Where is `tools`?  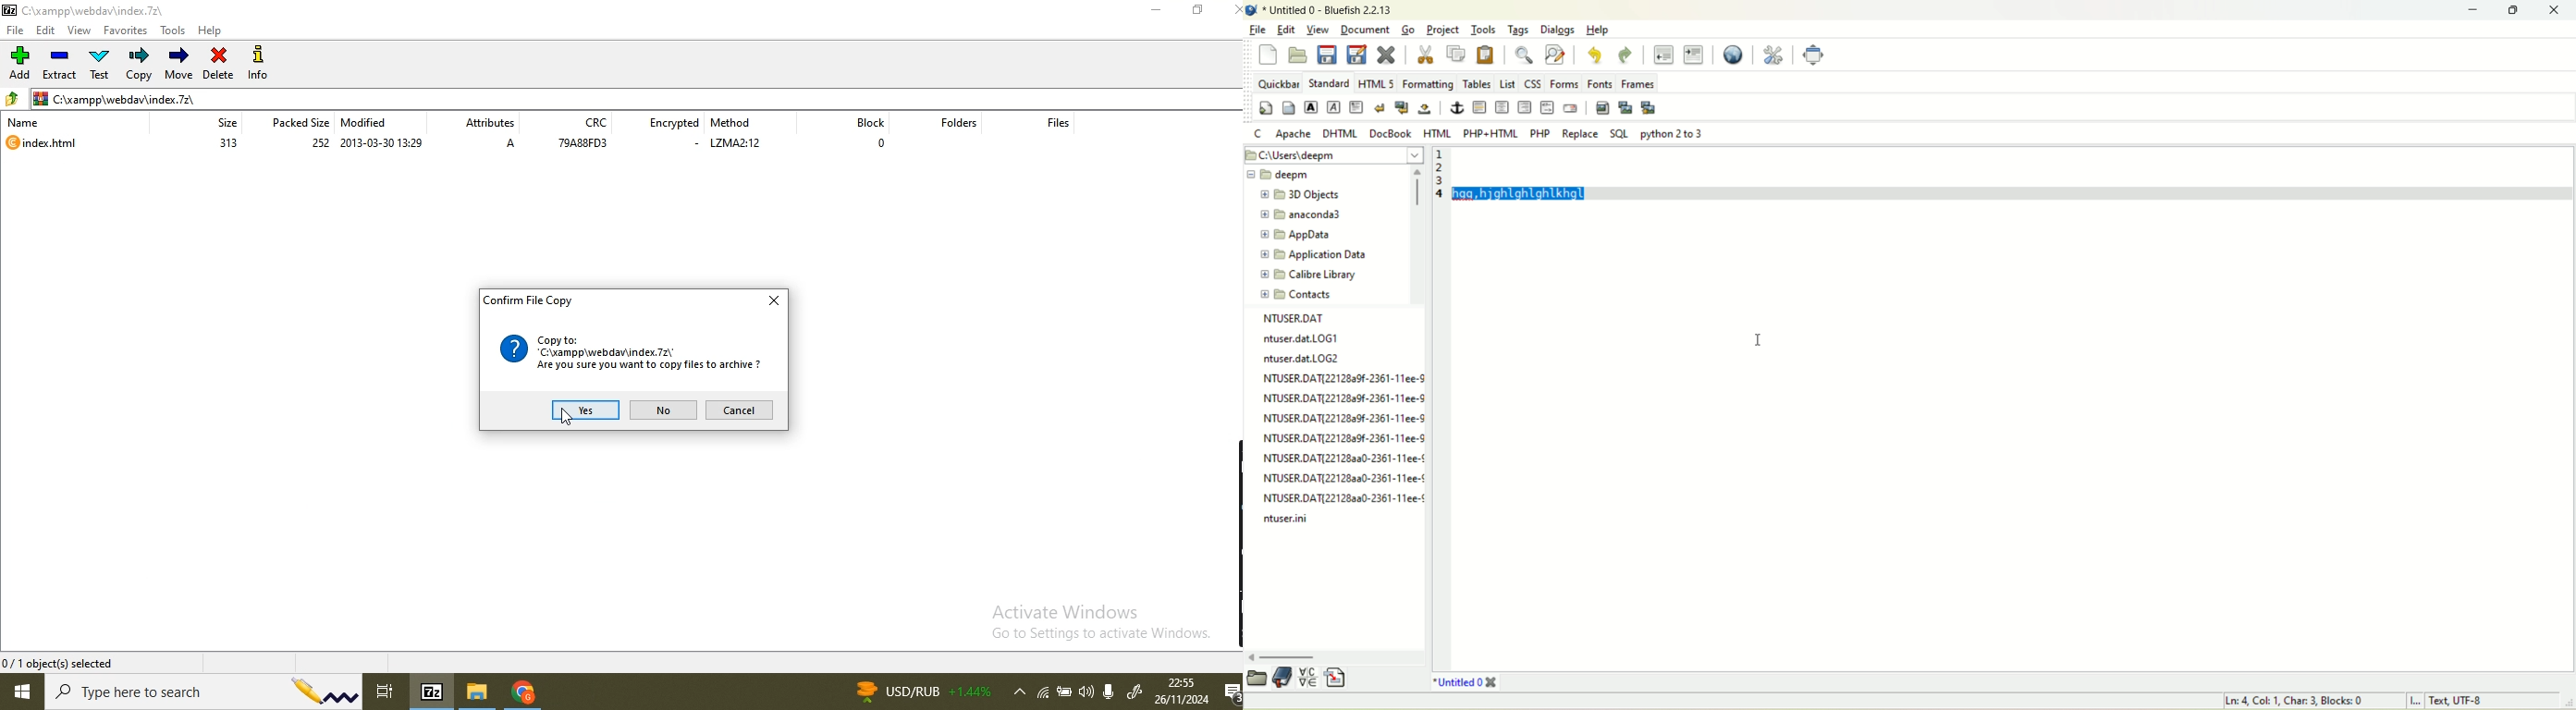
tools is located at coordinates (1485, 29).